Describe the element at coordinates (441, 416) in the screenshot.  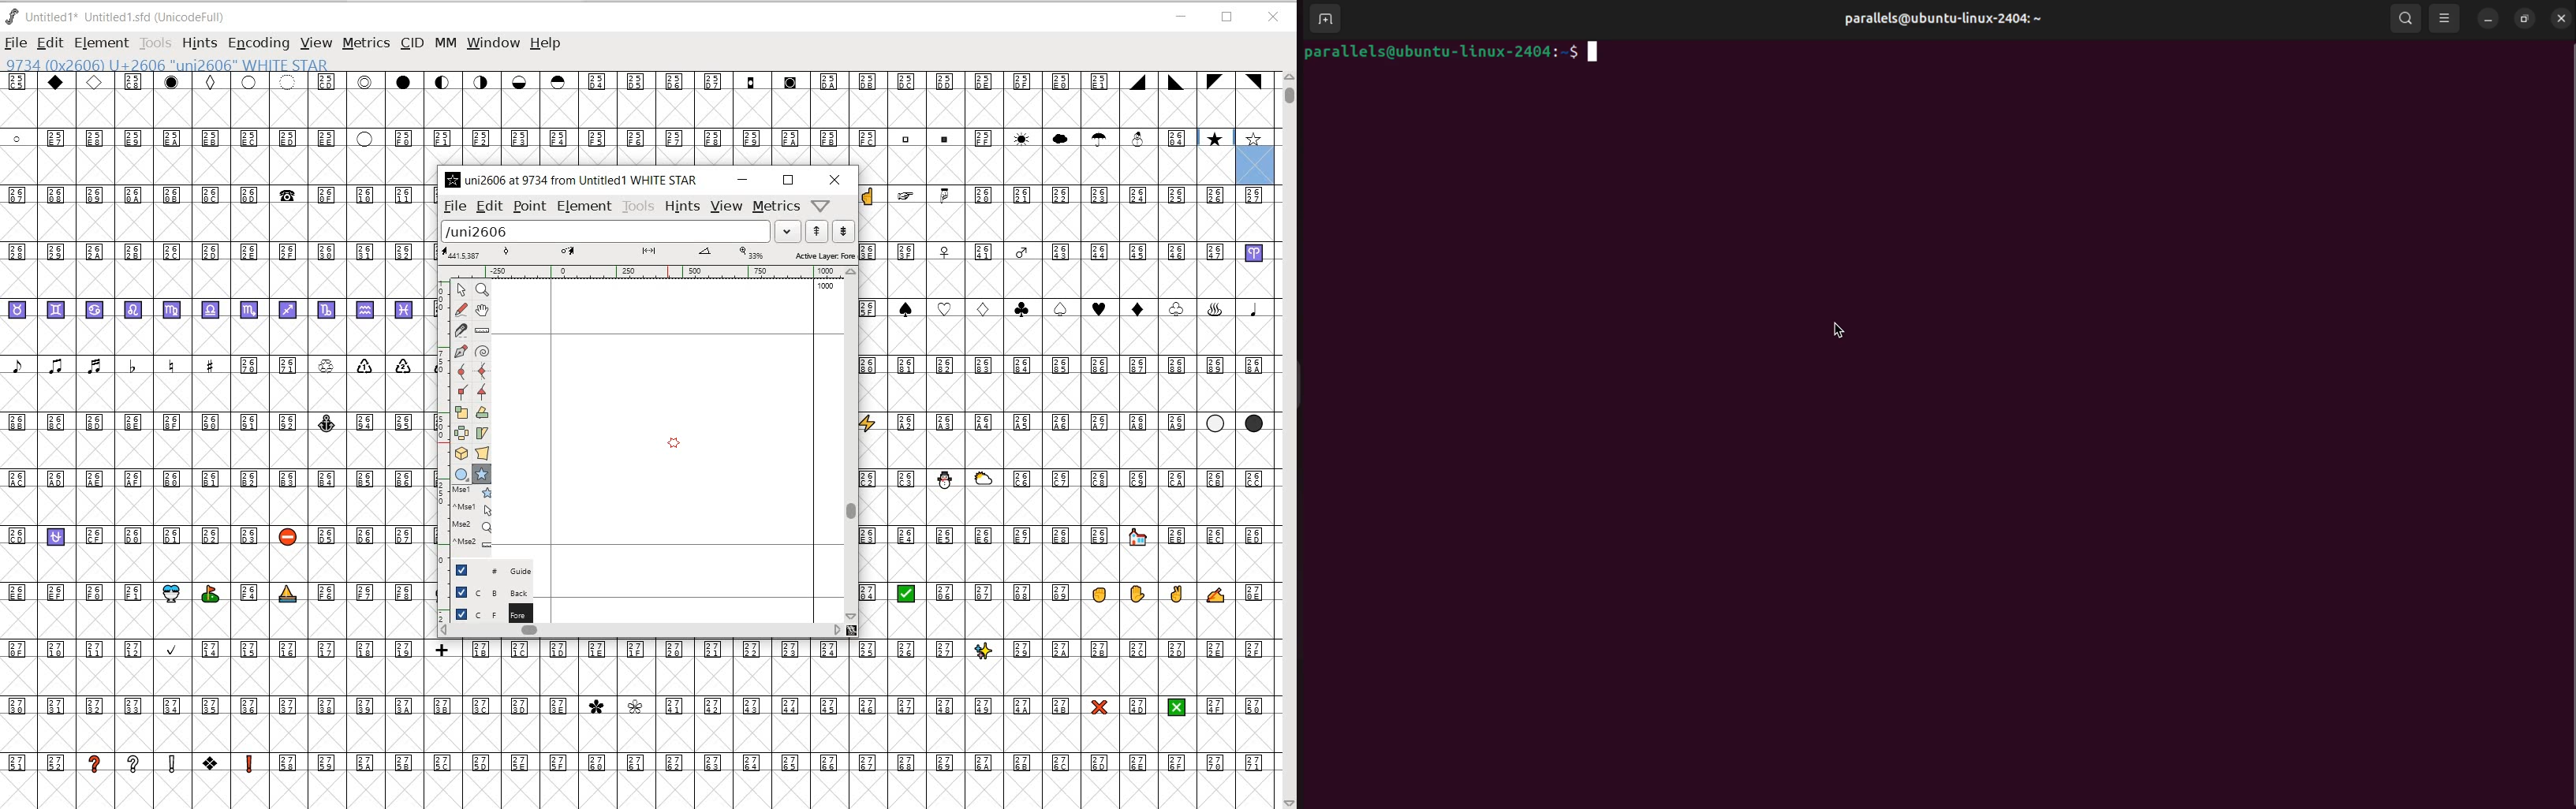
I see `SCALE` at that location.